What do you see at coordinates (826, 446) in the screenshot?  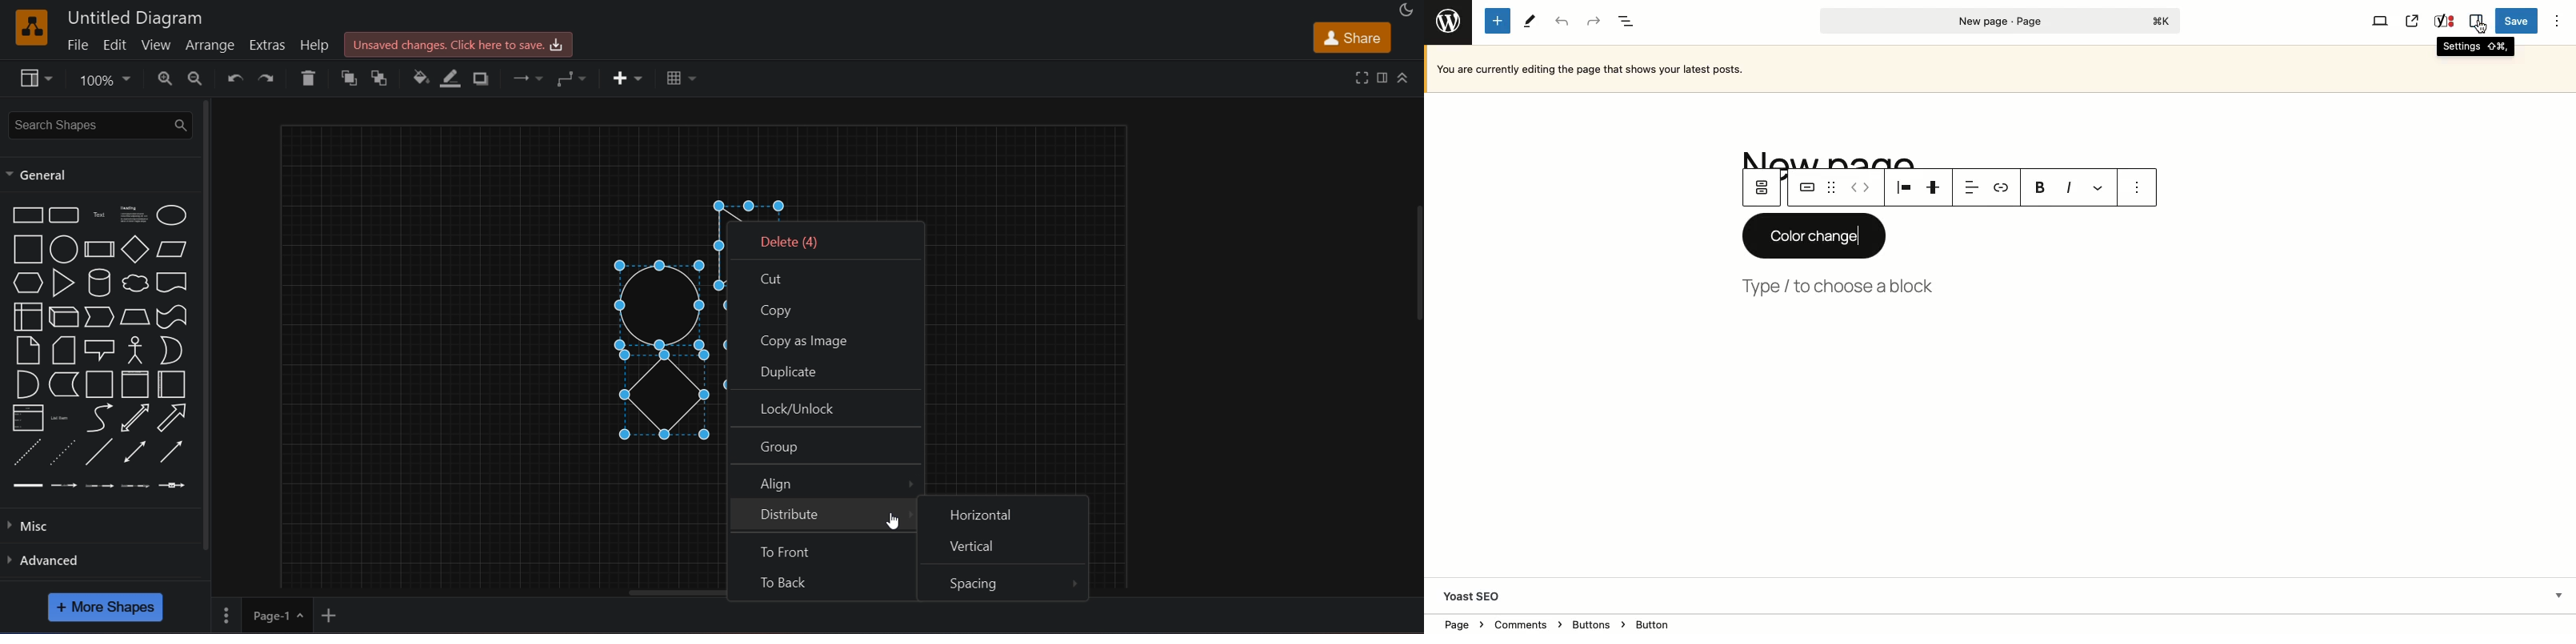 I see `group` at bounding box center [826, 446].